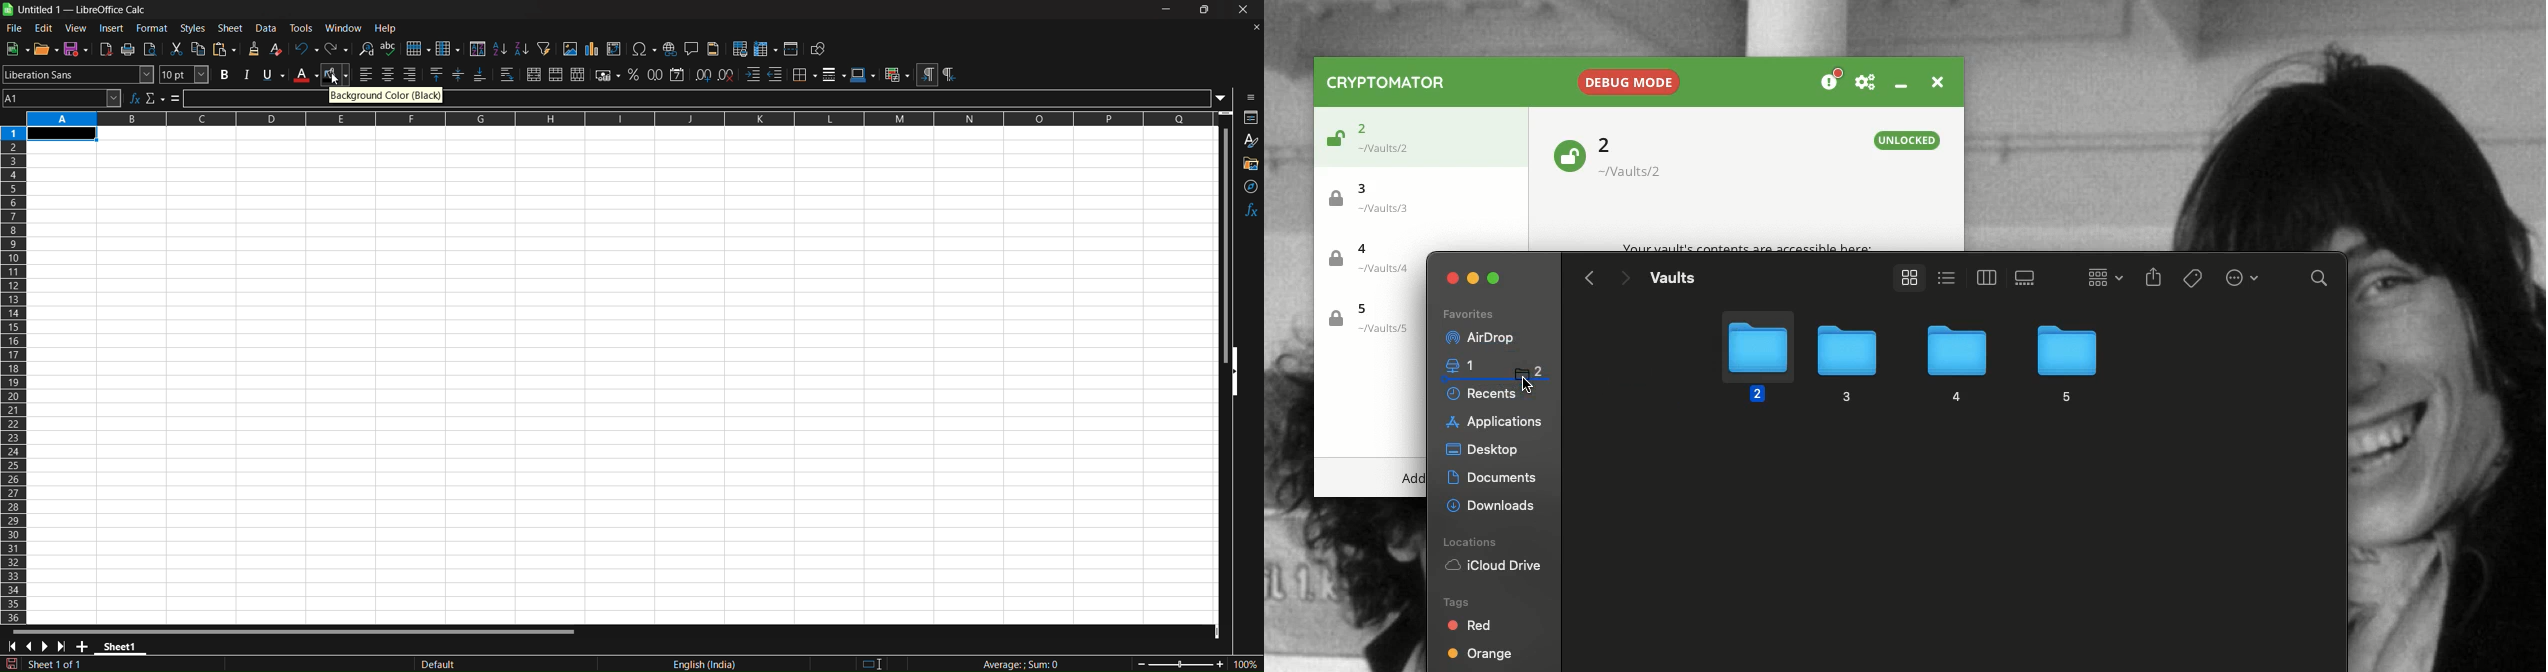  What do you see at coordinates (16, 381) in the screenshot?
I see `columns` at bounding box center [16, 381].